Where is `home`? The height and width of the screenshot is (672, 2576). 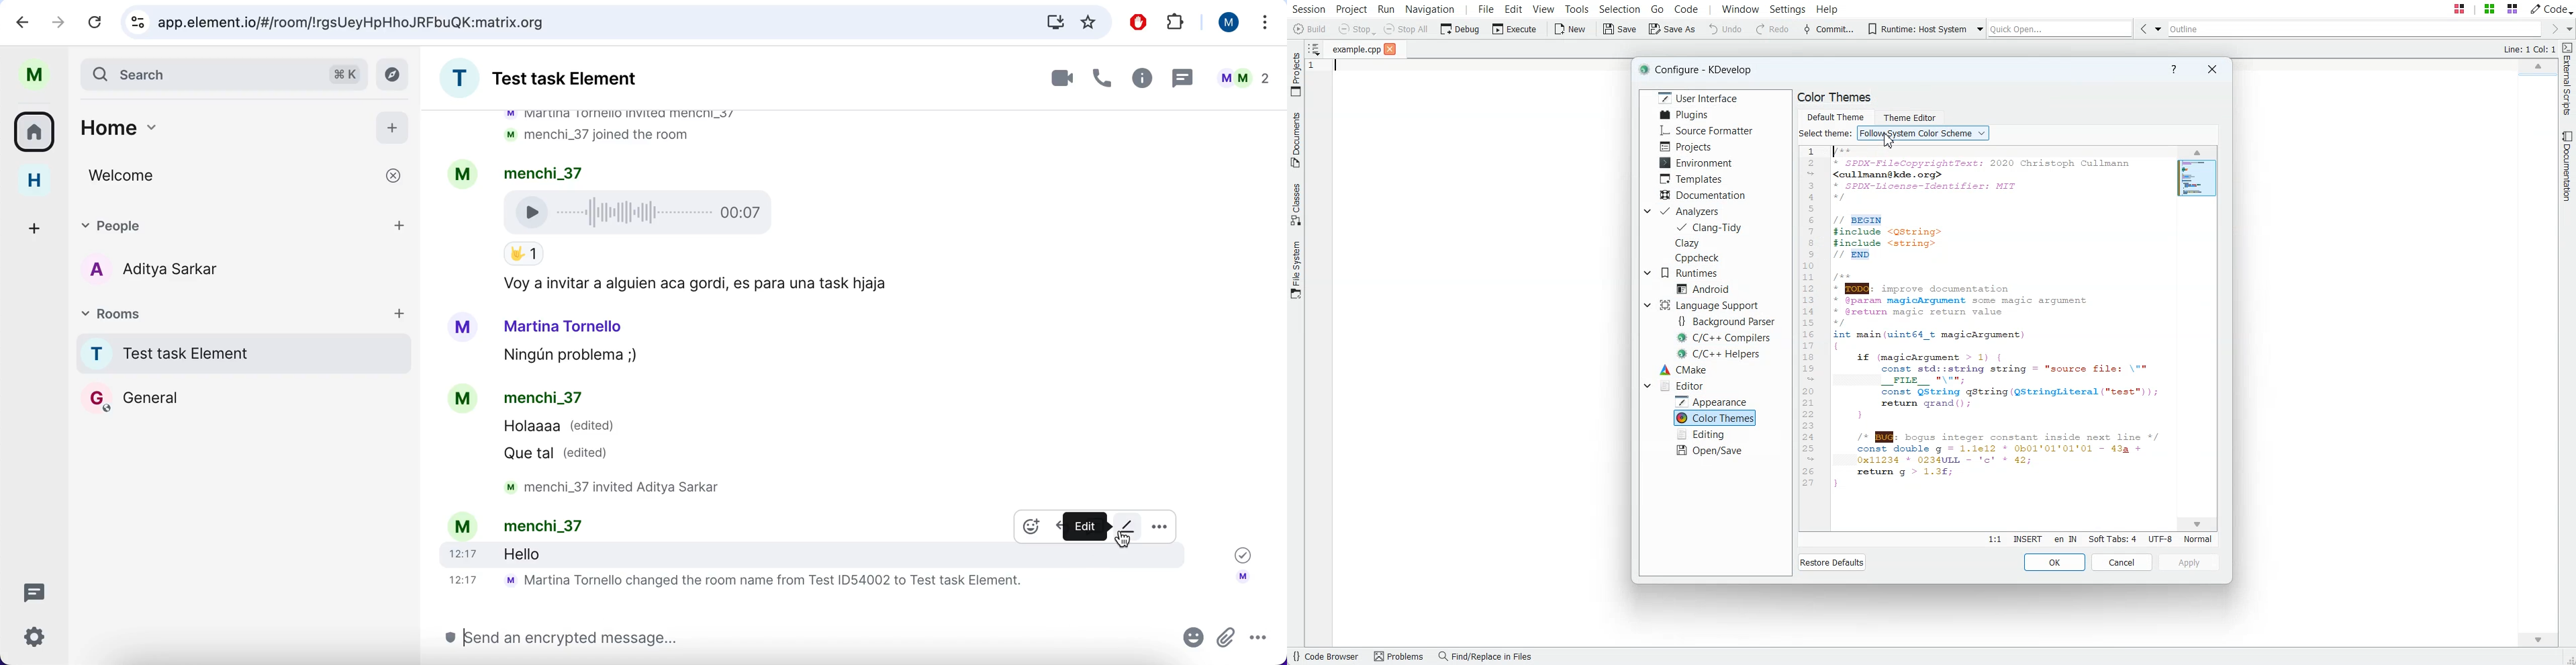
home is located at coordinates (215, 124).